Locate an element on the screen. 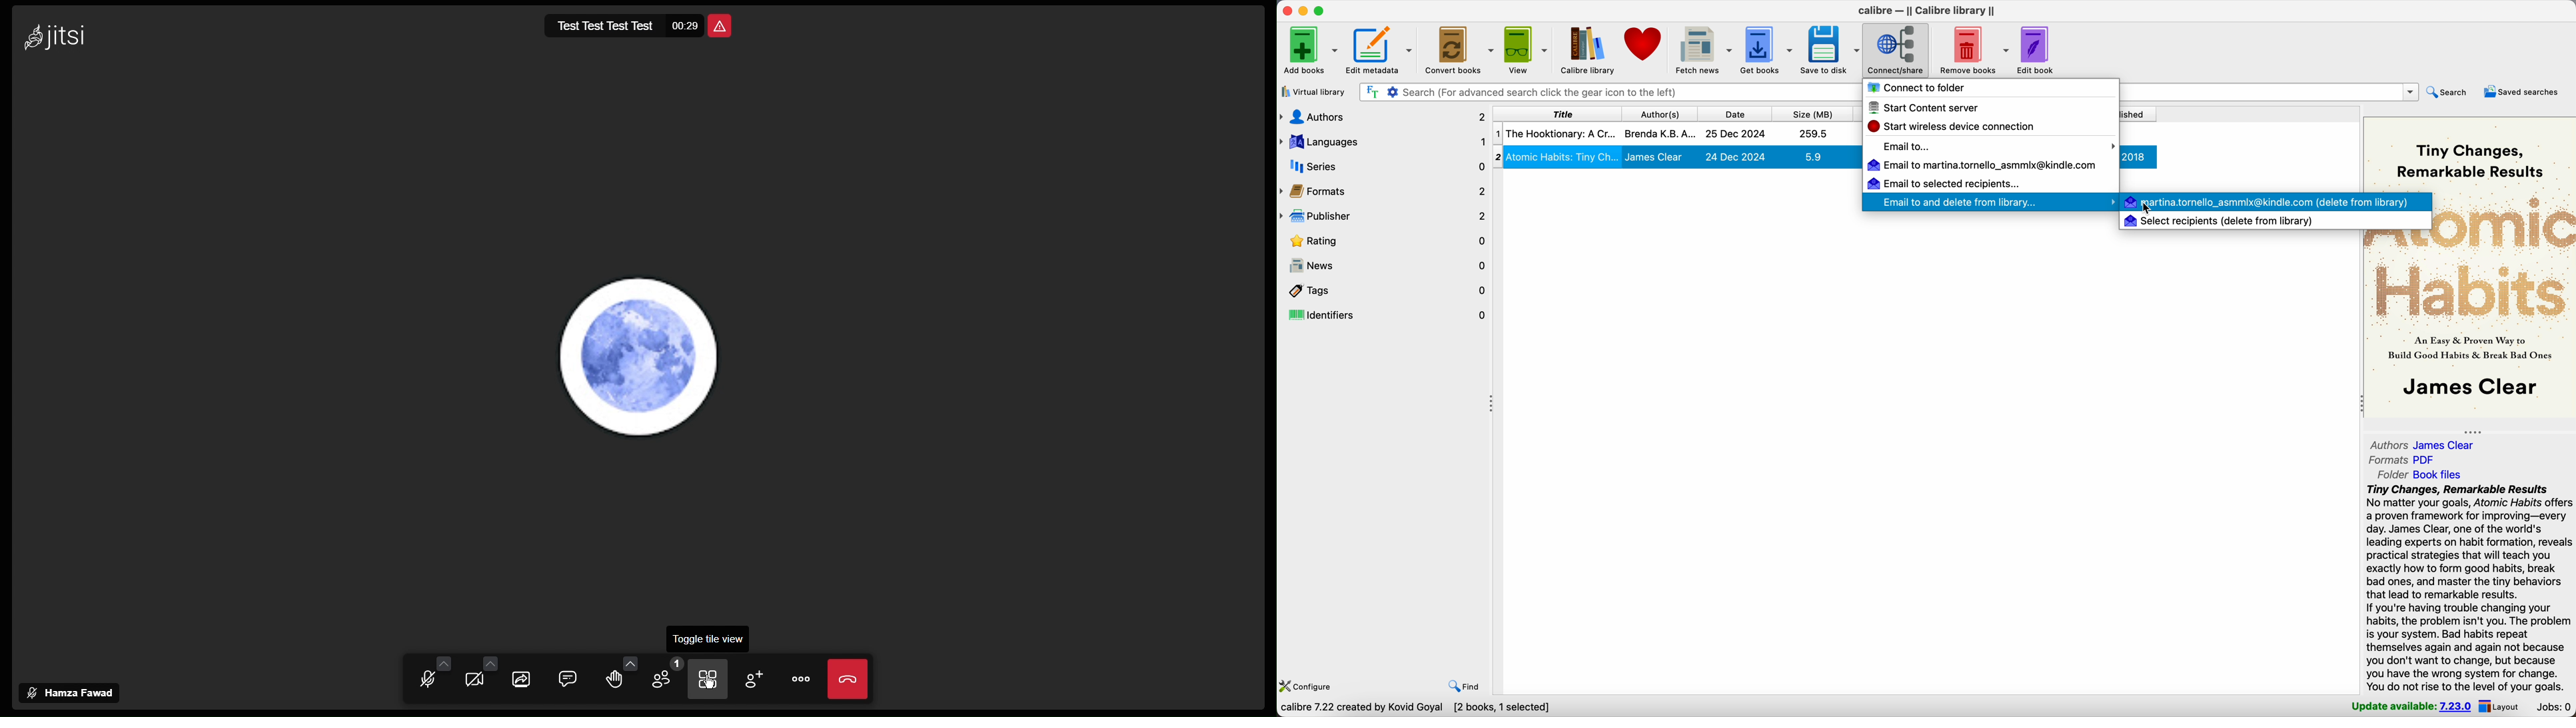 The width and height of the screenshot is (2576, 728). identifiers is located at coordinates (1384, 316).